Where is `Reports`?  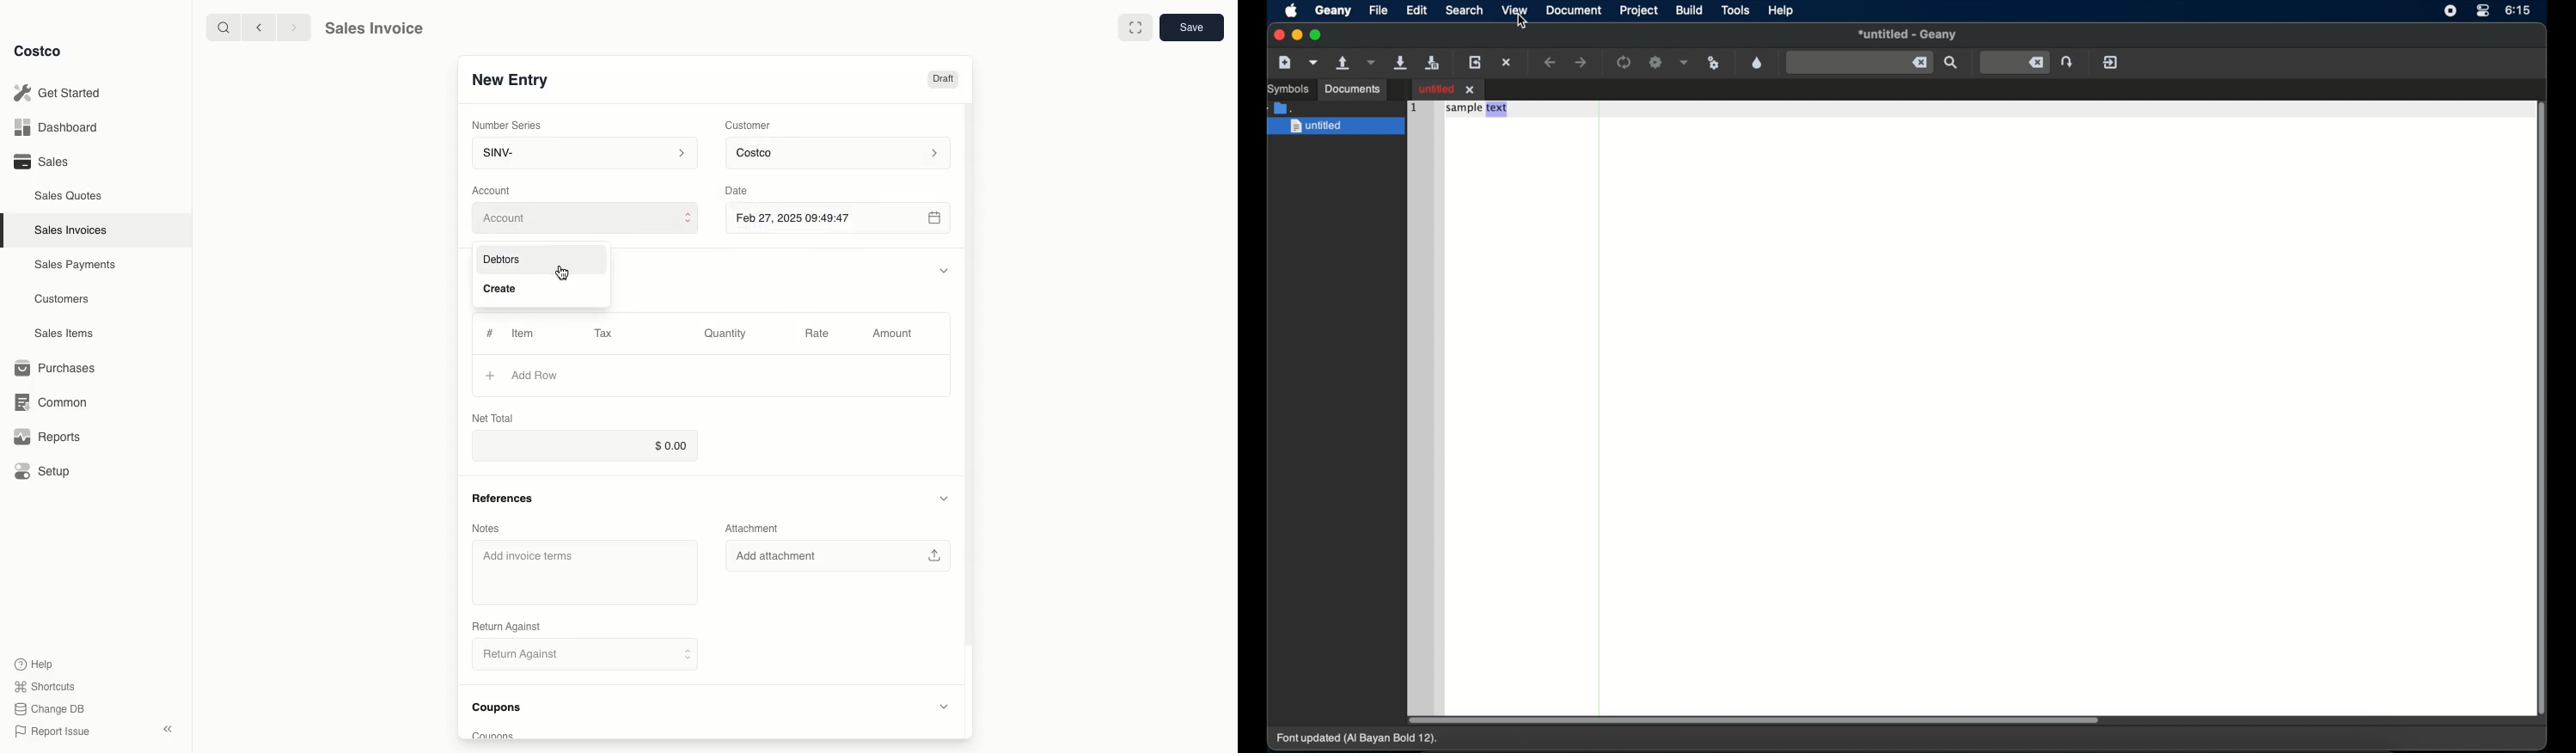 Reports is located at coordinates (45, 437).